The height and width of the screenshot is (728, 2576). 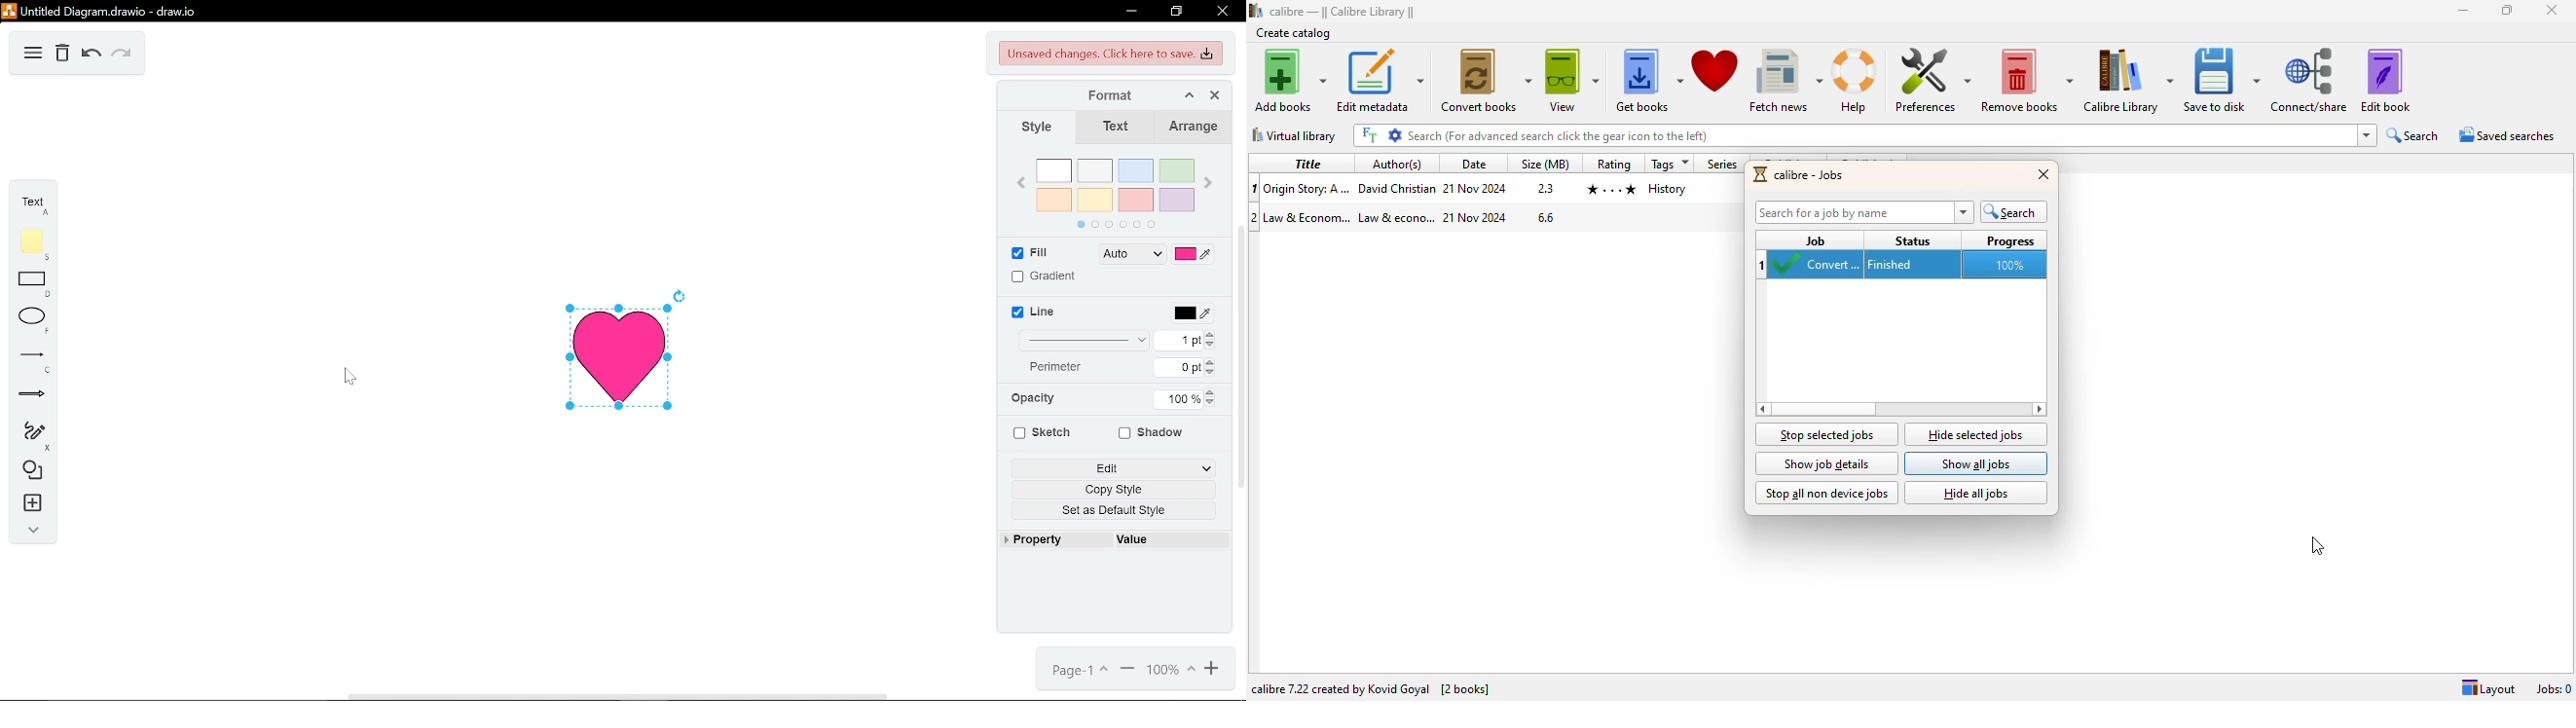 What do you see at coordinates (1136, 538) in the screenshot?
I see `value` at bounding box center [1136, 538].